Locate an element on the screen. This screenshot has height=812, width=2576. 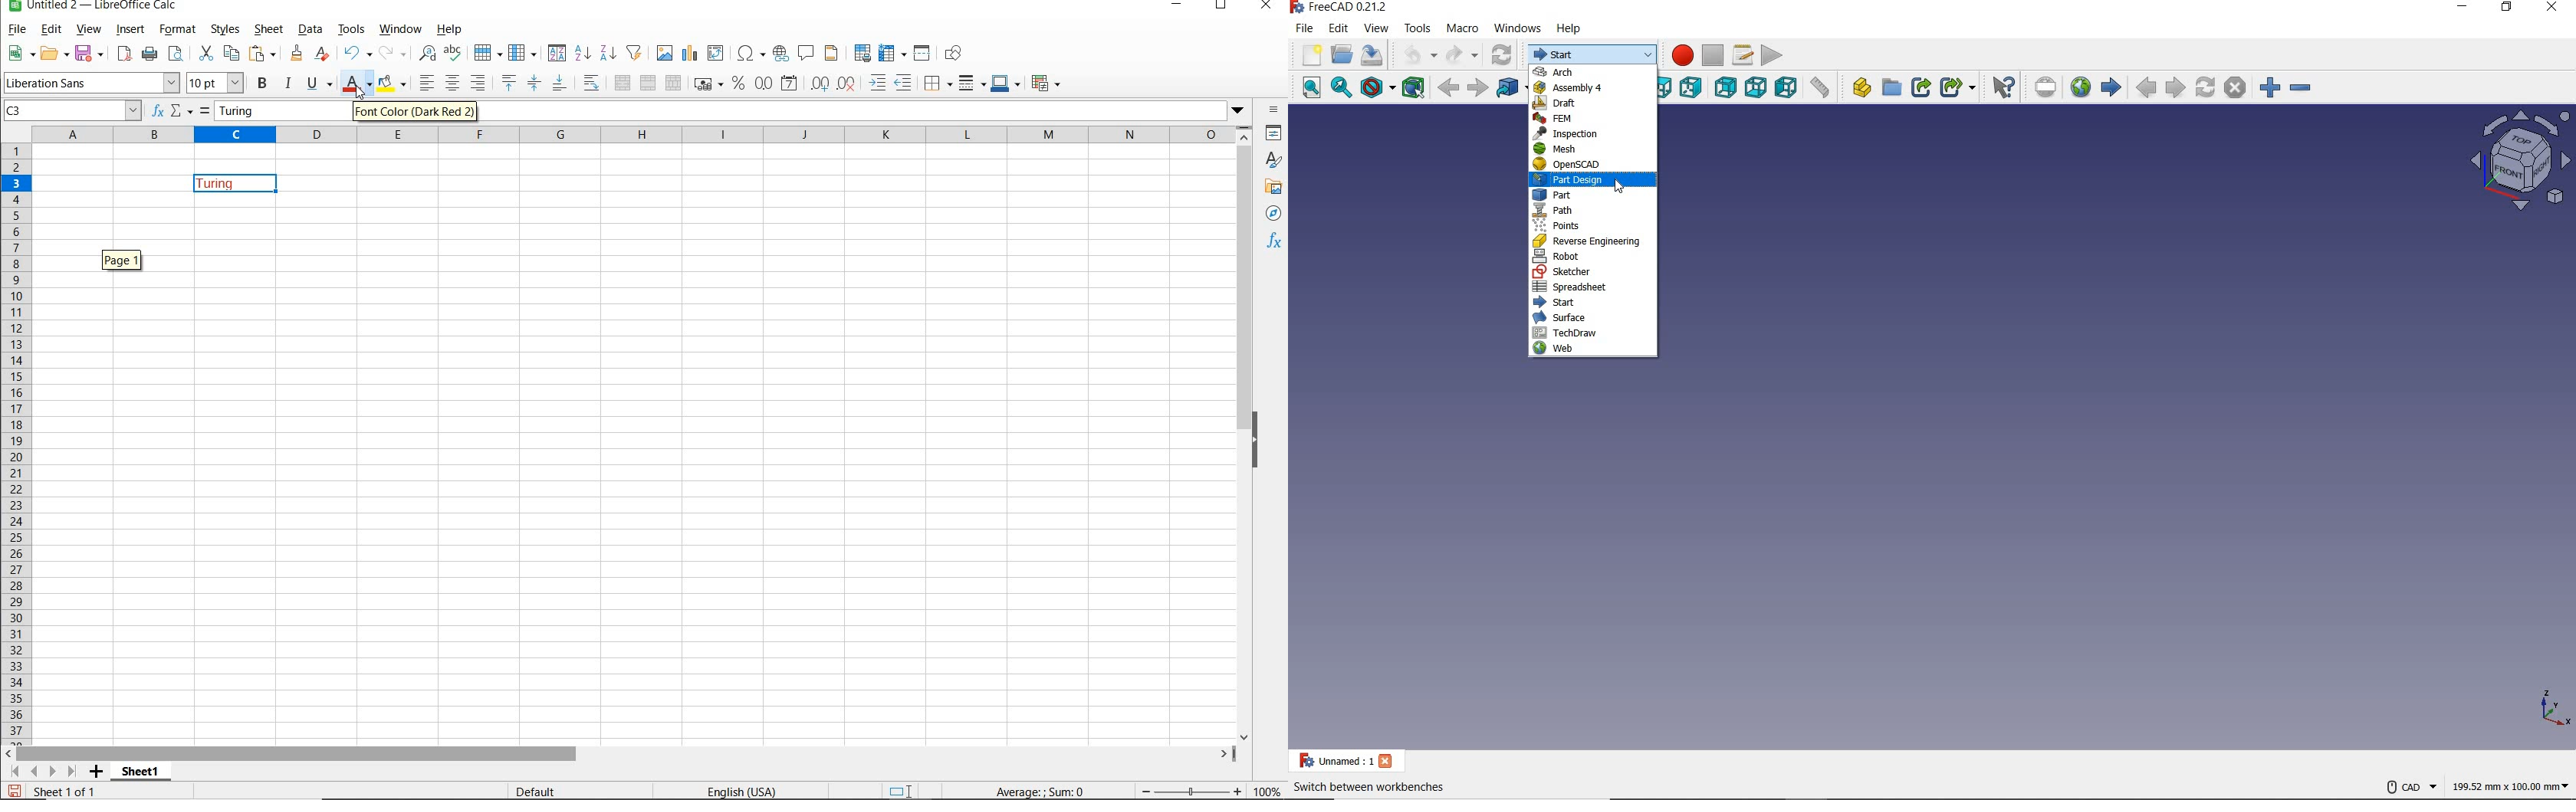
RESTORE DOWN is located at coordinates (1221, 6).